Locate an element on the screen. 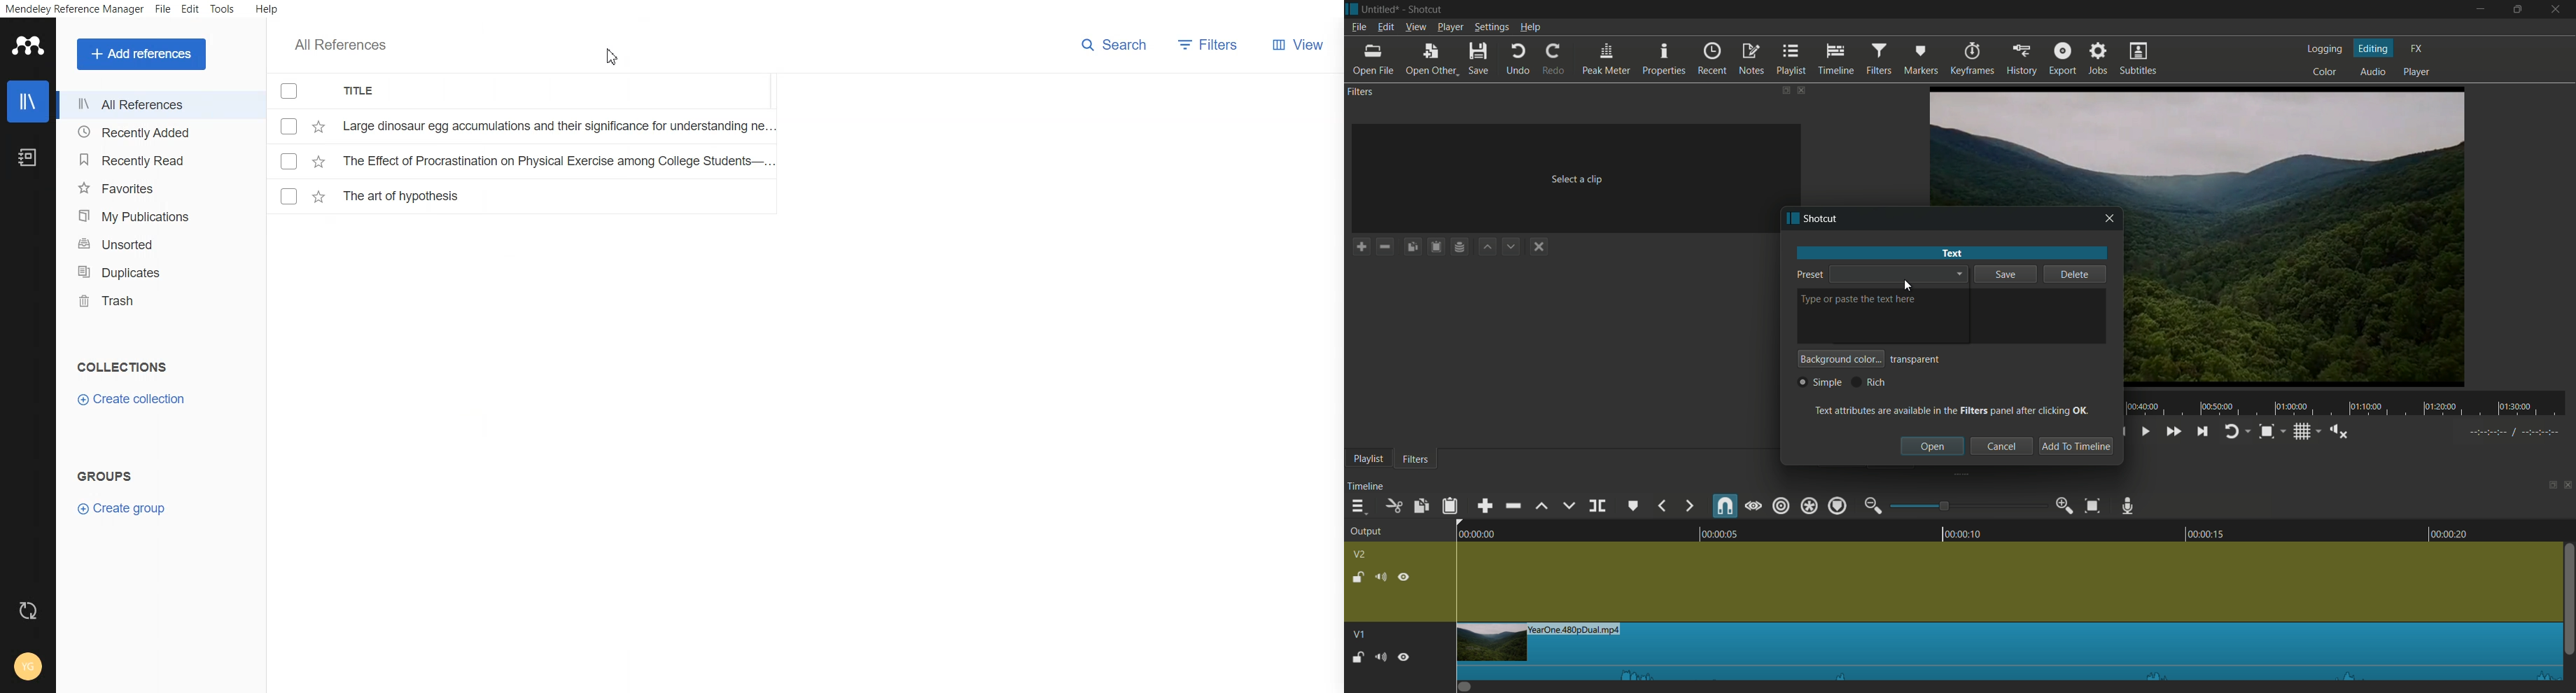  open is located at coordinates (1933, 446).